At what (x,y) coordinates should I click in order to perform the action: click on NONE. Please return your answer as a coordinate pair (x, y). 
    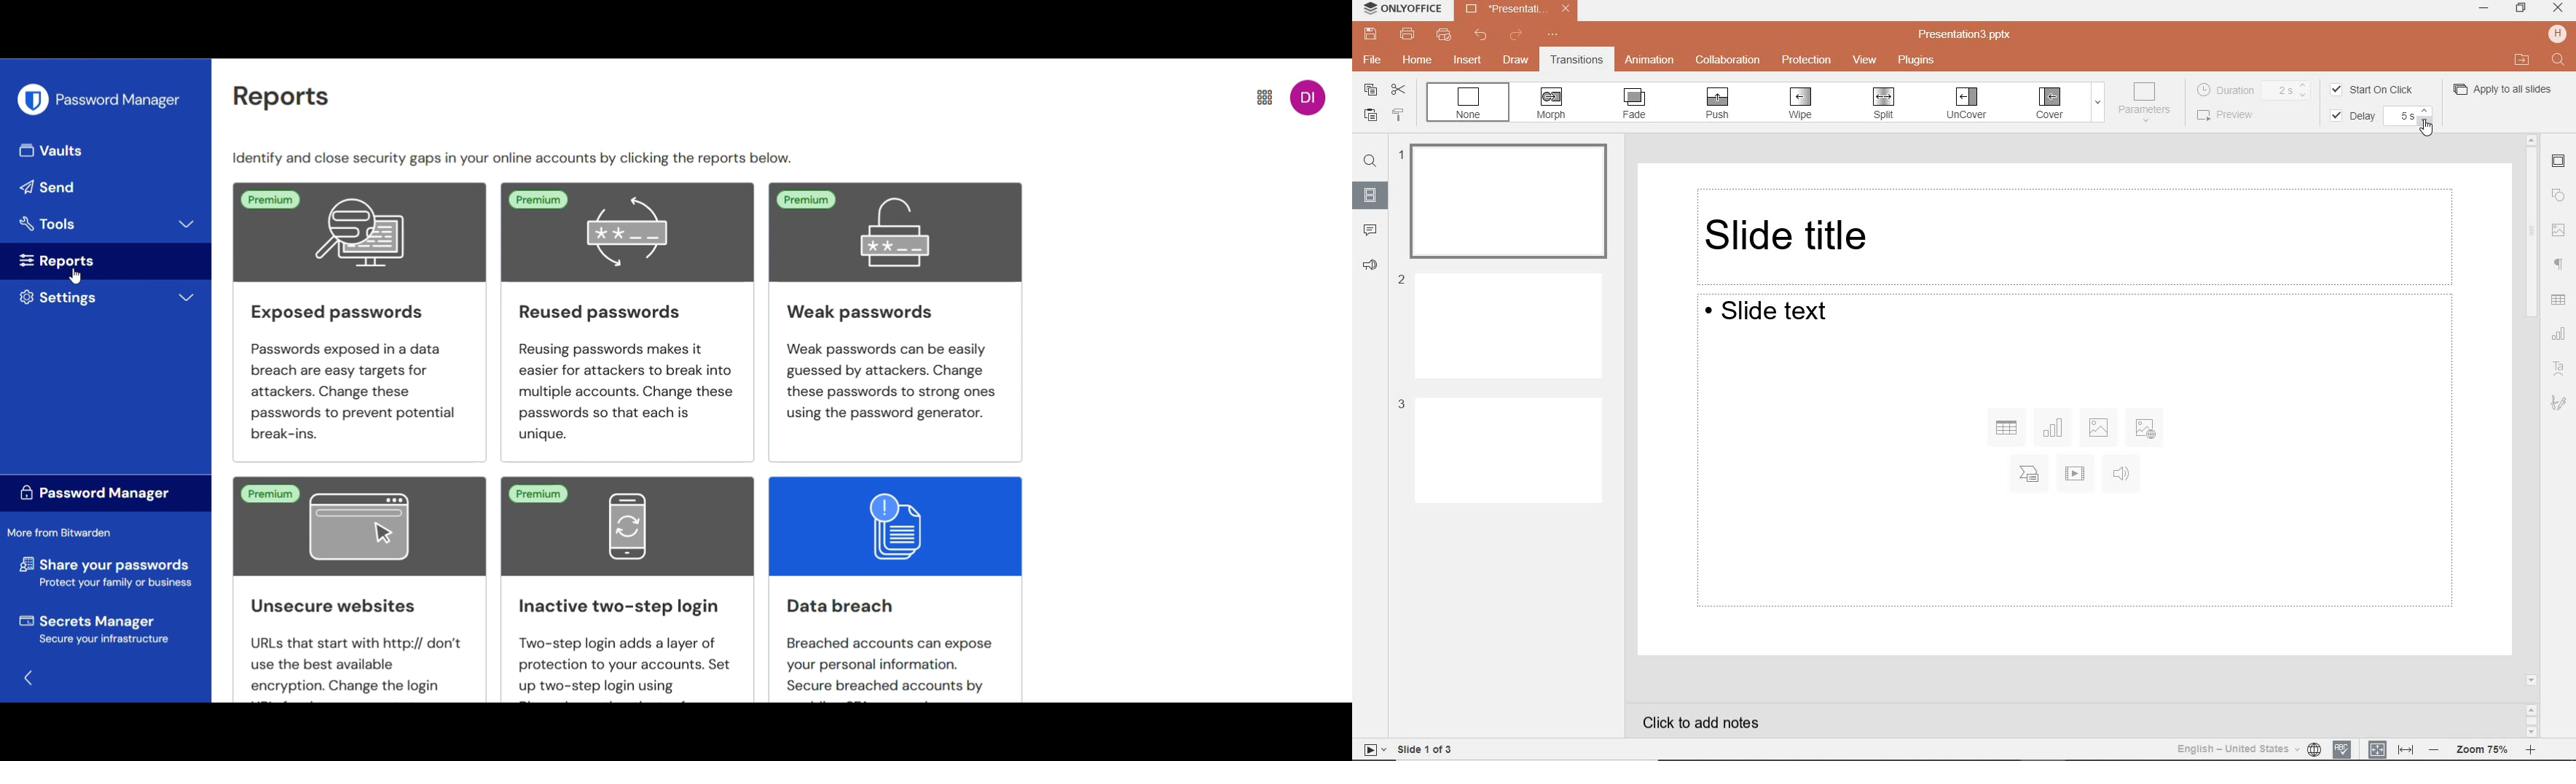
    Looking at the image, I should click on (1468, 102).